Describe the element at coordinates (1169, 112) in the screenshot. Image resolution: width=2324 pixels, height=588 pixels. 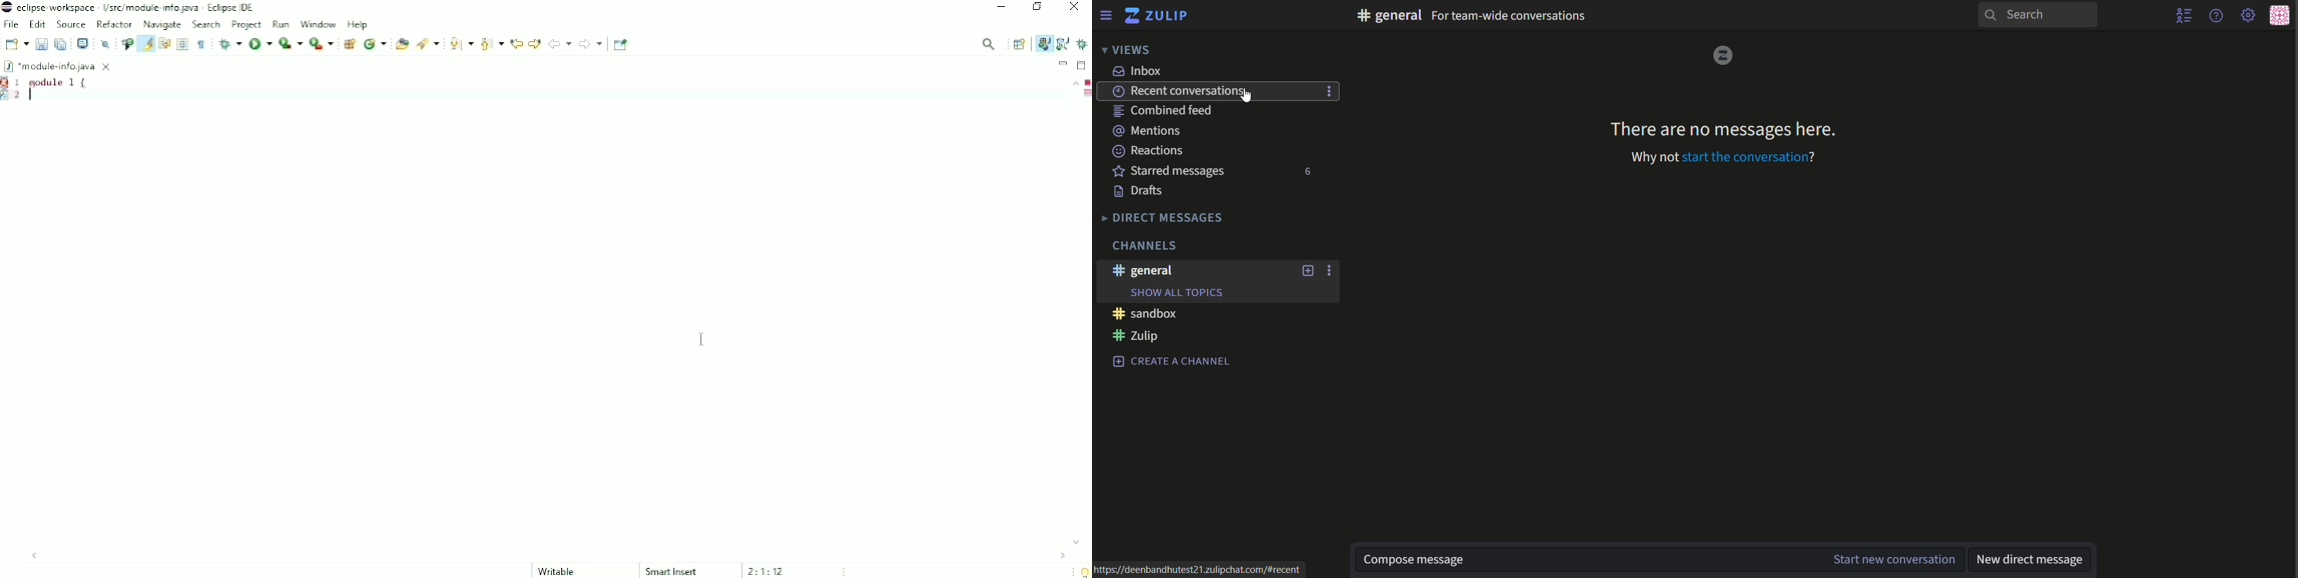
I see `text` at that location.